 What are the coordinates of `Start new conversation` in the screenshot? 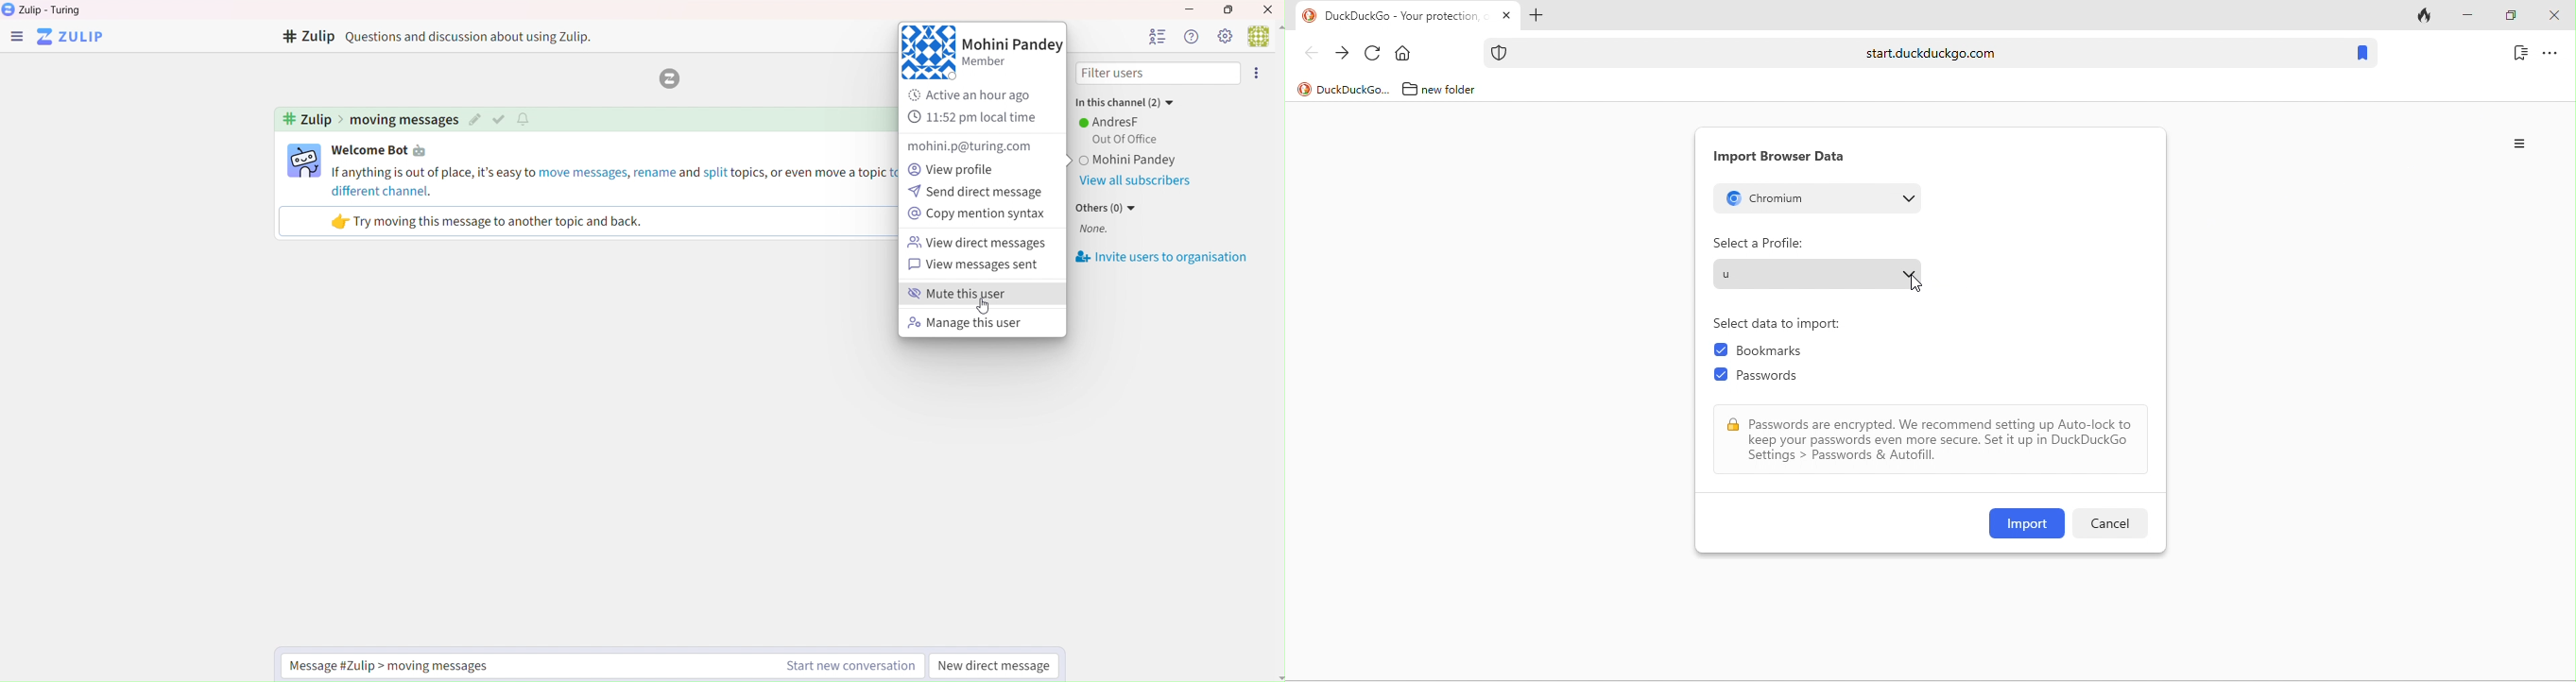 It's located at (847, 667).